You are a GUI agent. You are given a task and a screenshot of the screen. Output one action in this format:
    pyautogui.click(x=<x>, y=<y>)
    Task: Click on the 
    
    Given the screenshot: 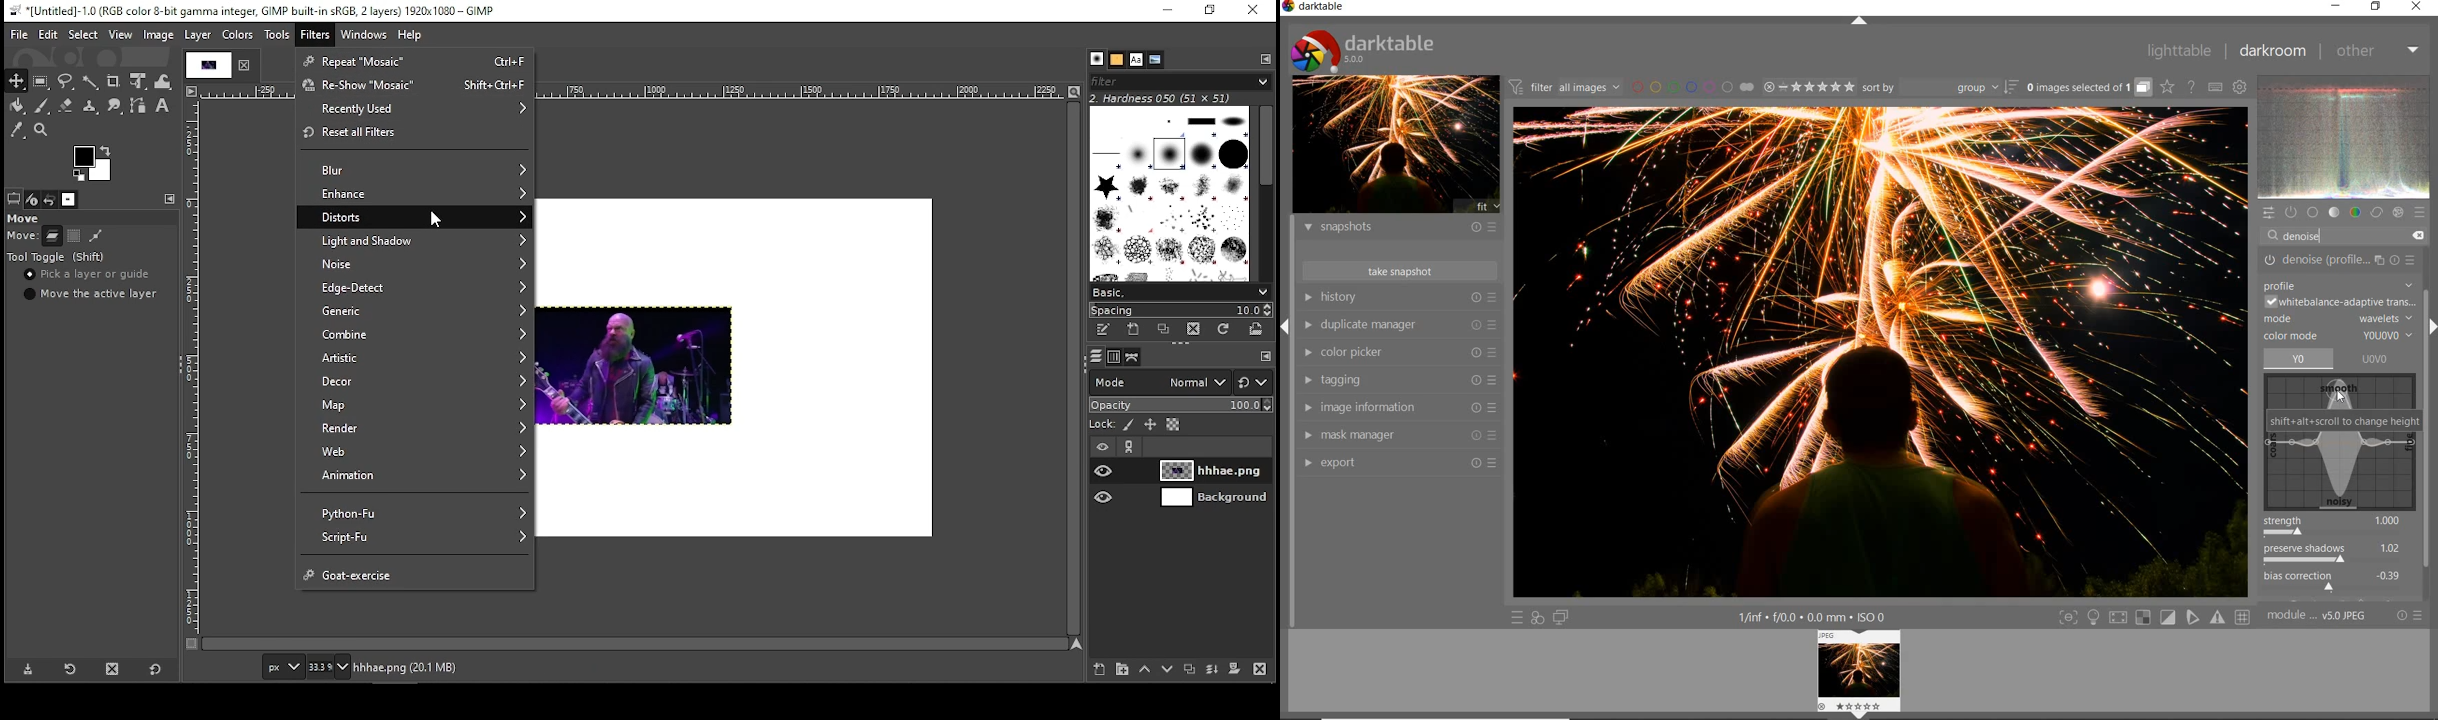 What is the action you would take?
    pyautogui.click(x=331, y=668)
    